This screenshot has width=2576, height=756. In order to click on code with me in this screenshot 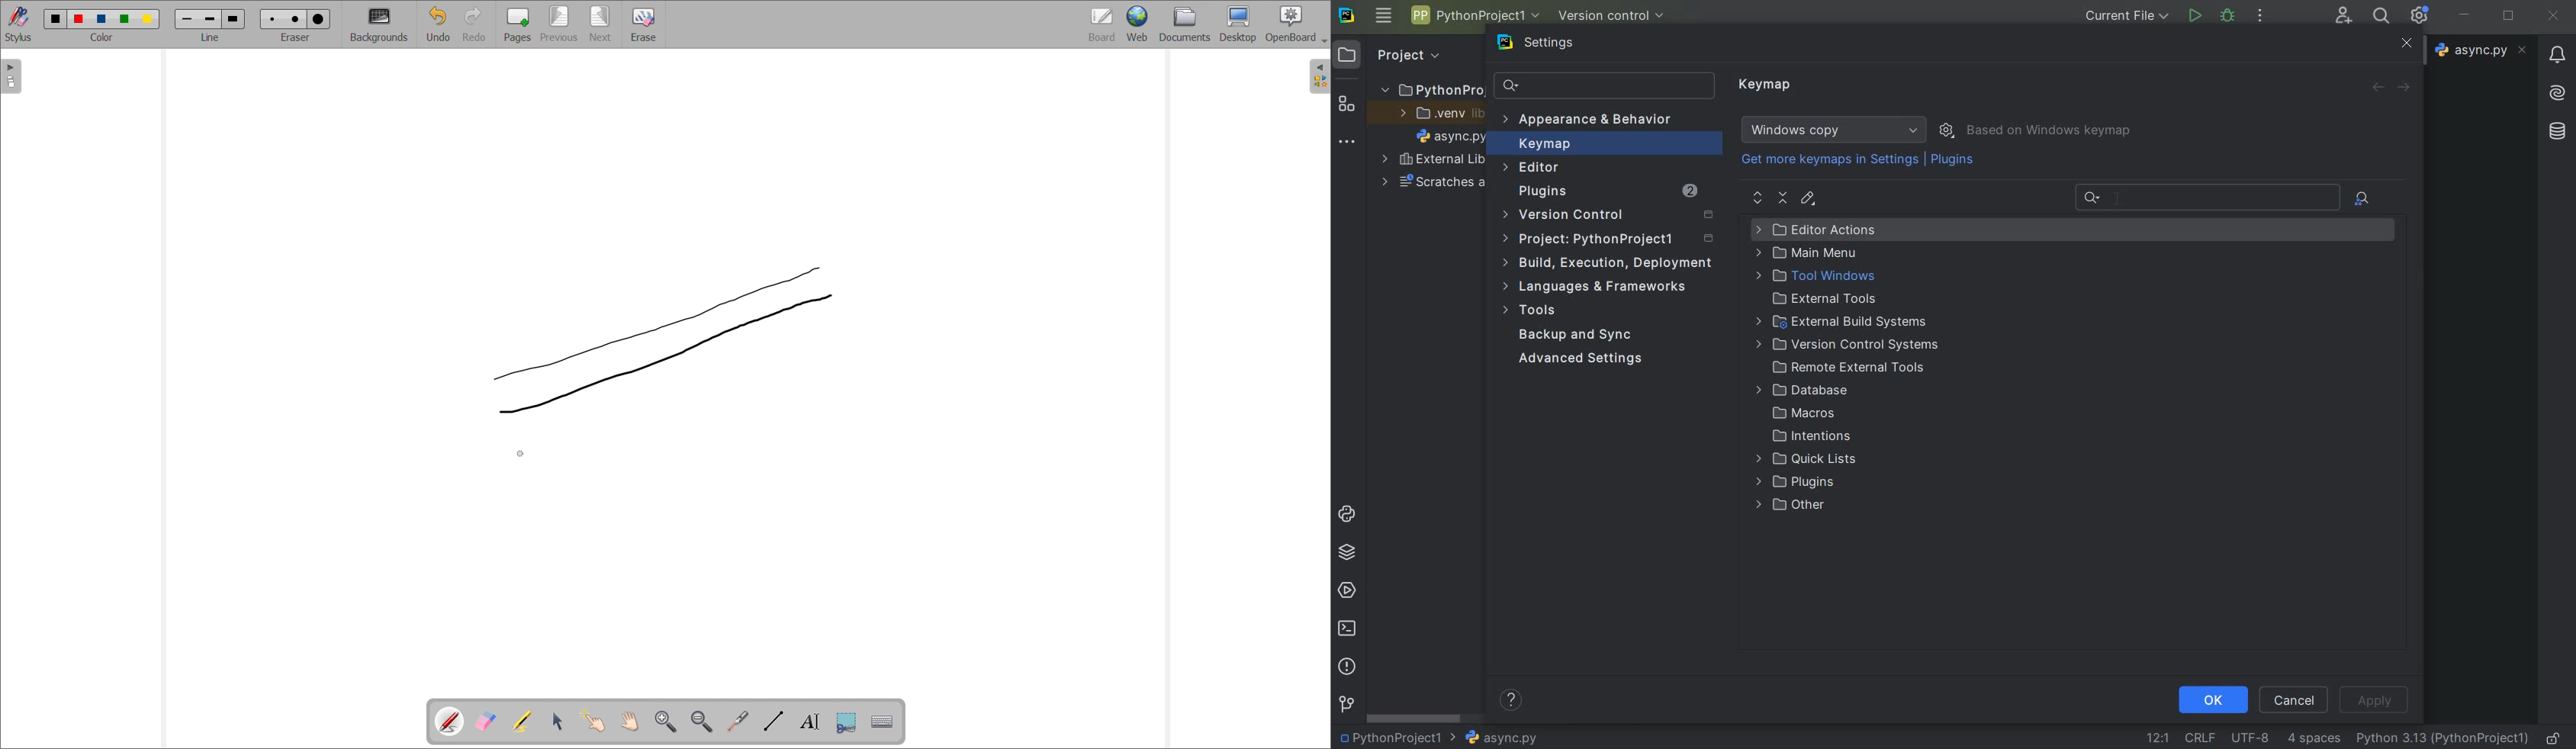, I will do `click(2343, 14)`.